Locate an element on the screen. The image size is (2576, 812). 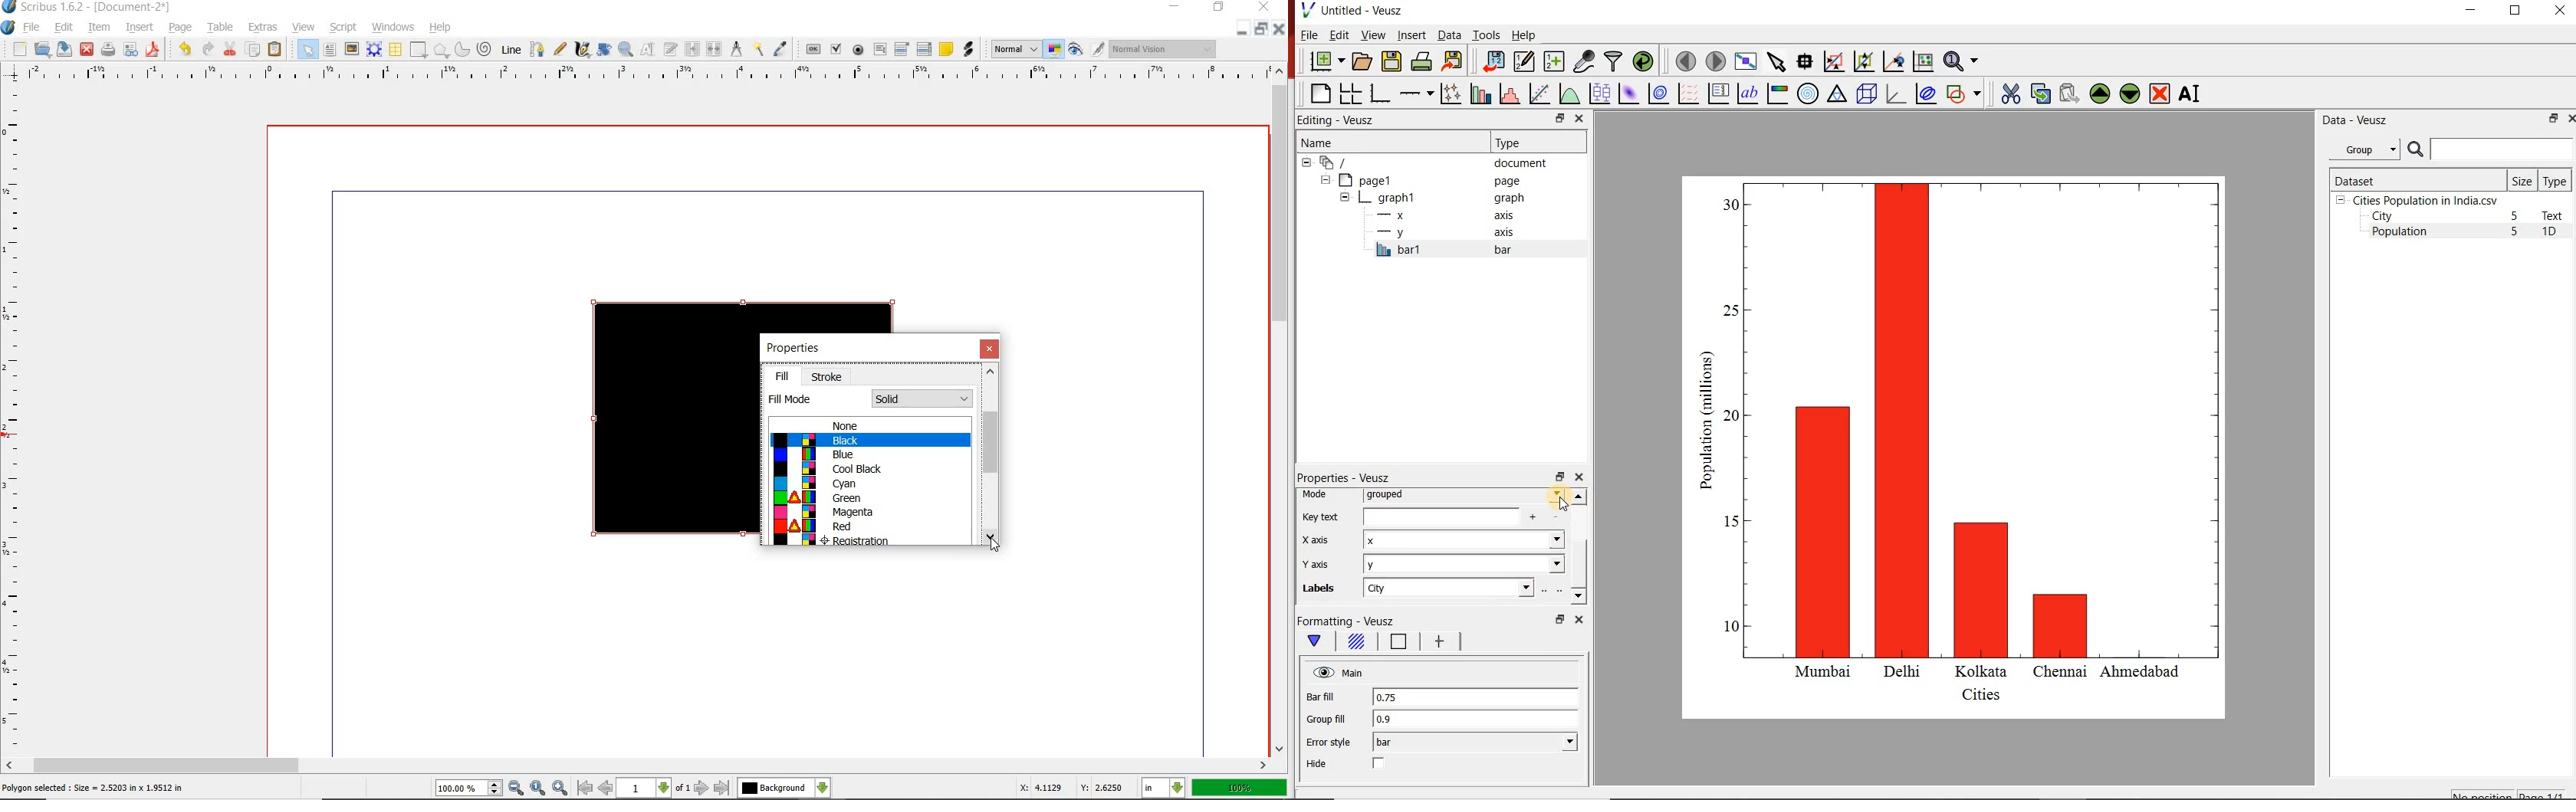
select the current unit is located at coordinates (1165, 789).